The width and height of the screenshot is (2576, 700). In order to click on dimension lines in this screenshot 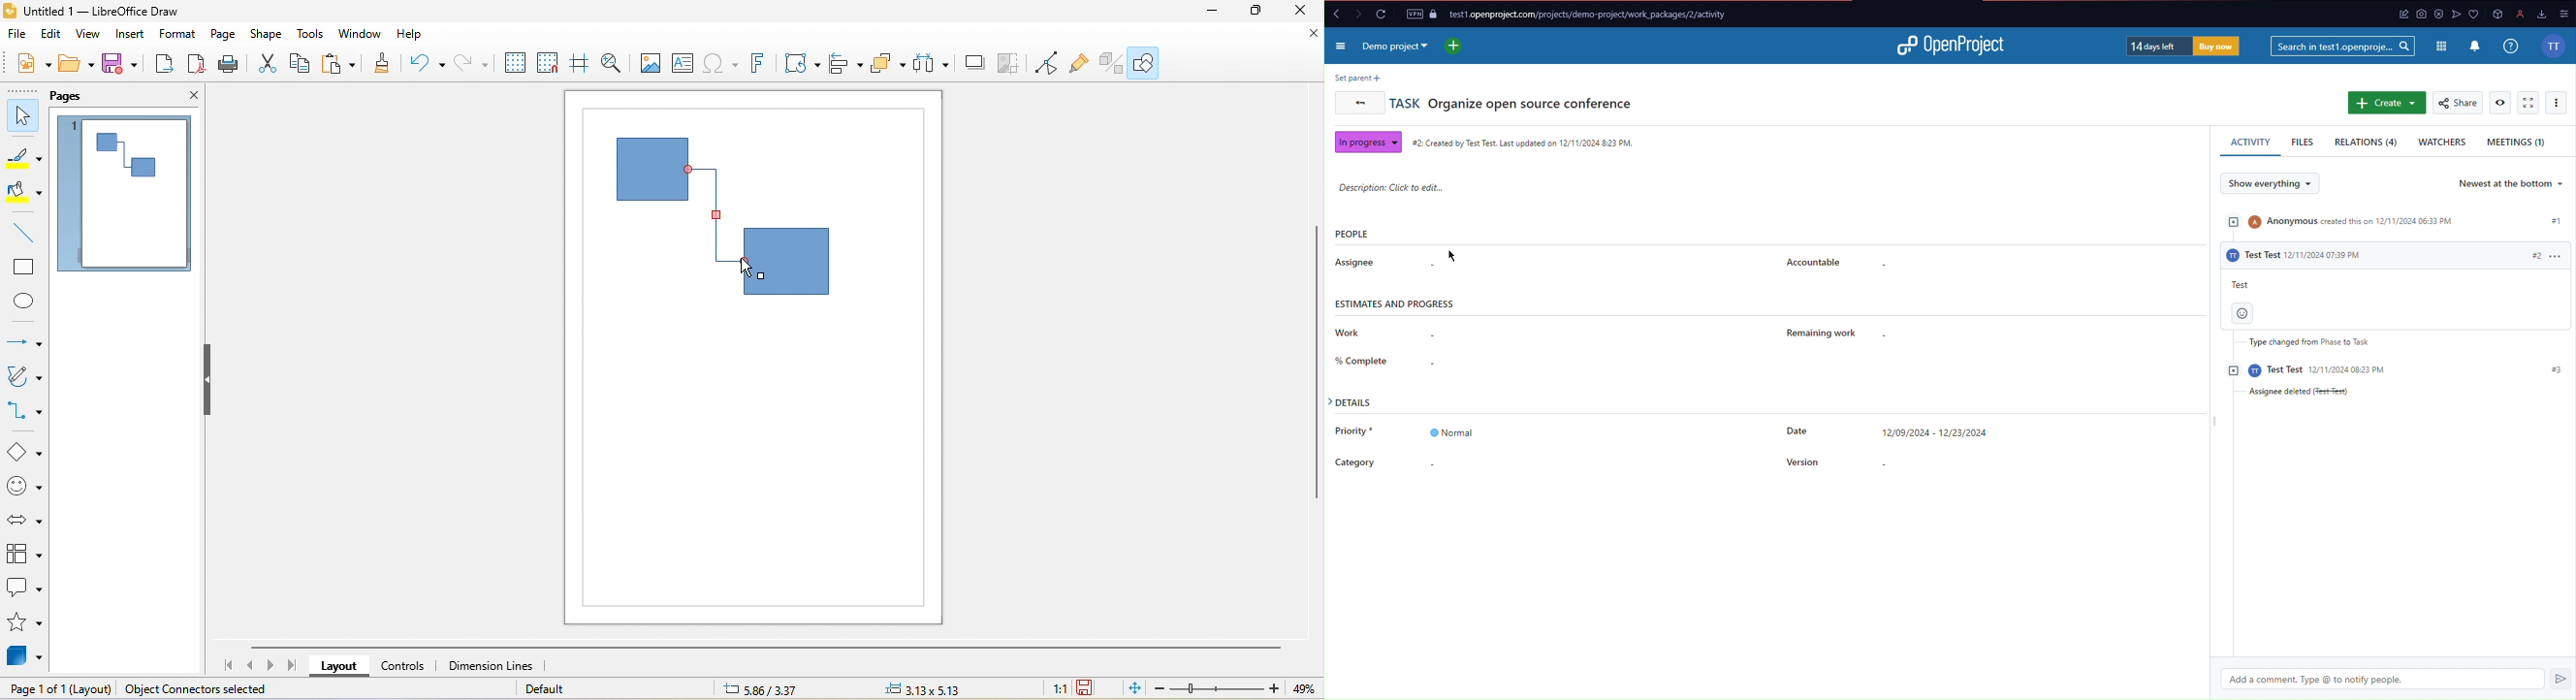, I will do `click(498, 666)`.